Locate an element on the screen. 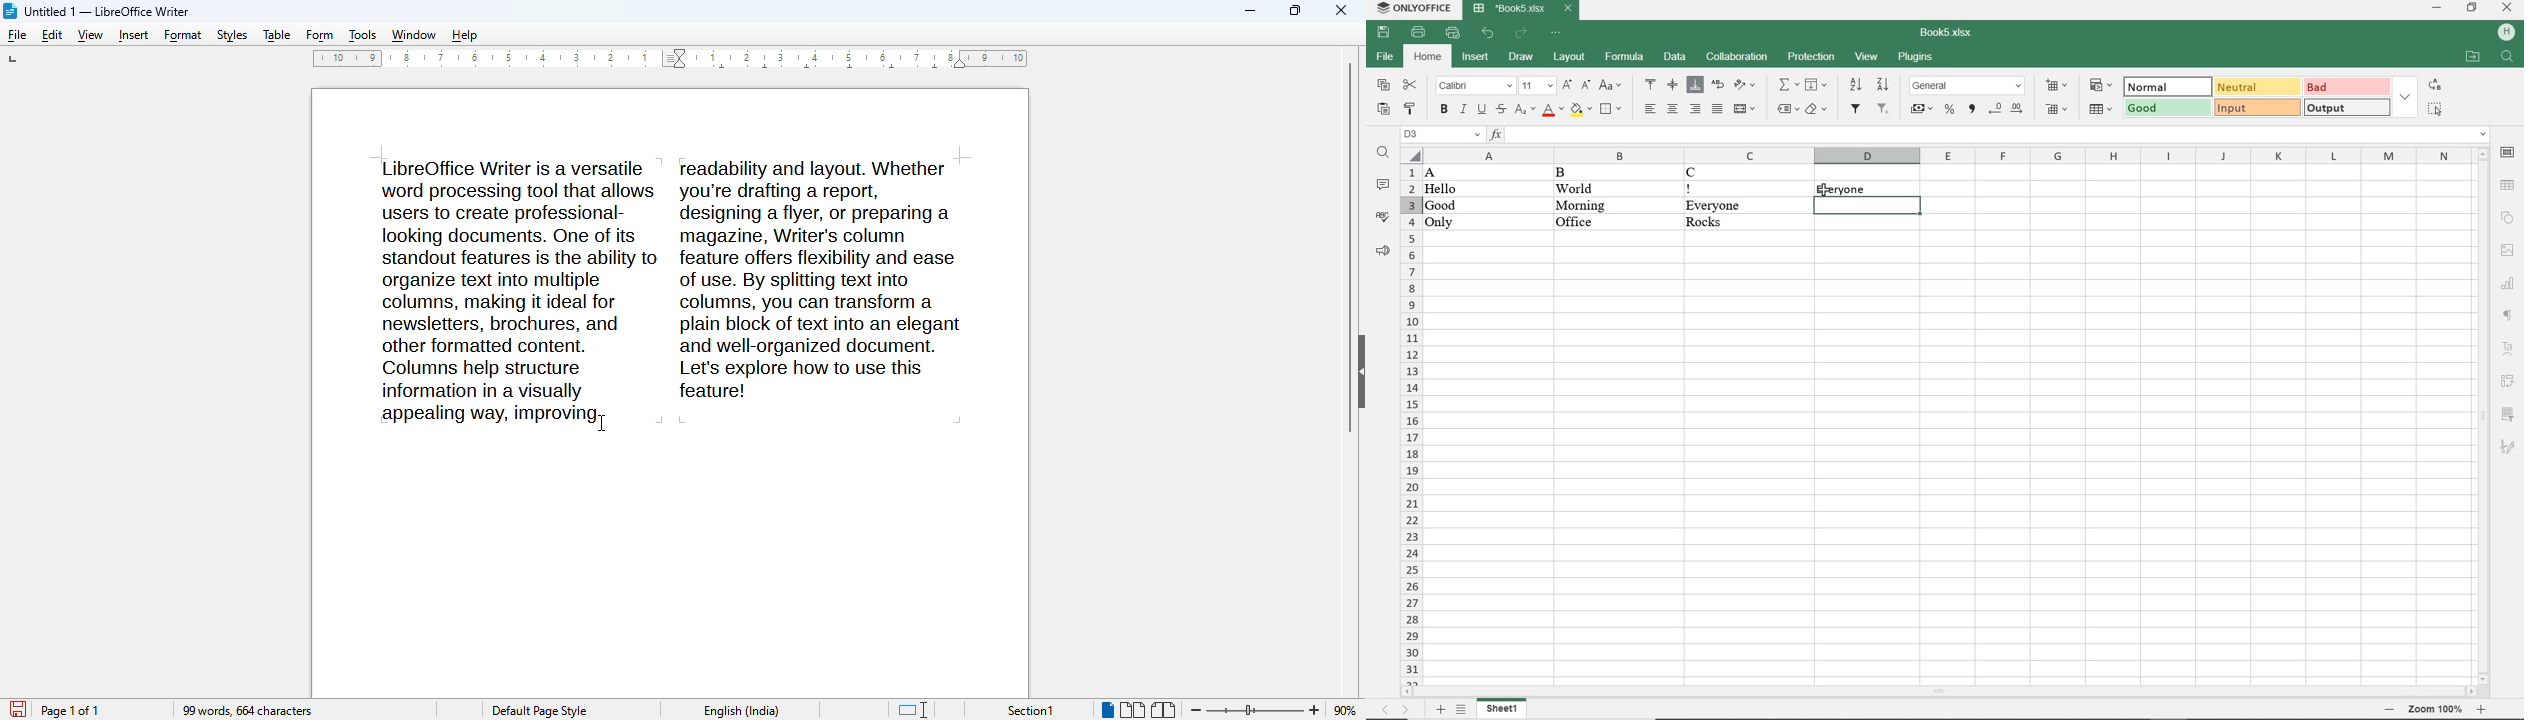  zoom out is located at coordinates (1197, 709).